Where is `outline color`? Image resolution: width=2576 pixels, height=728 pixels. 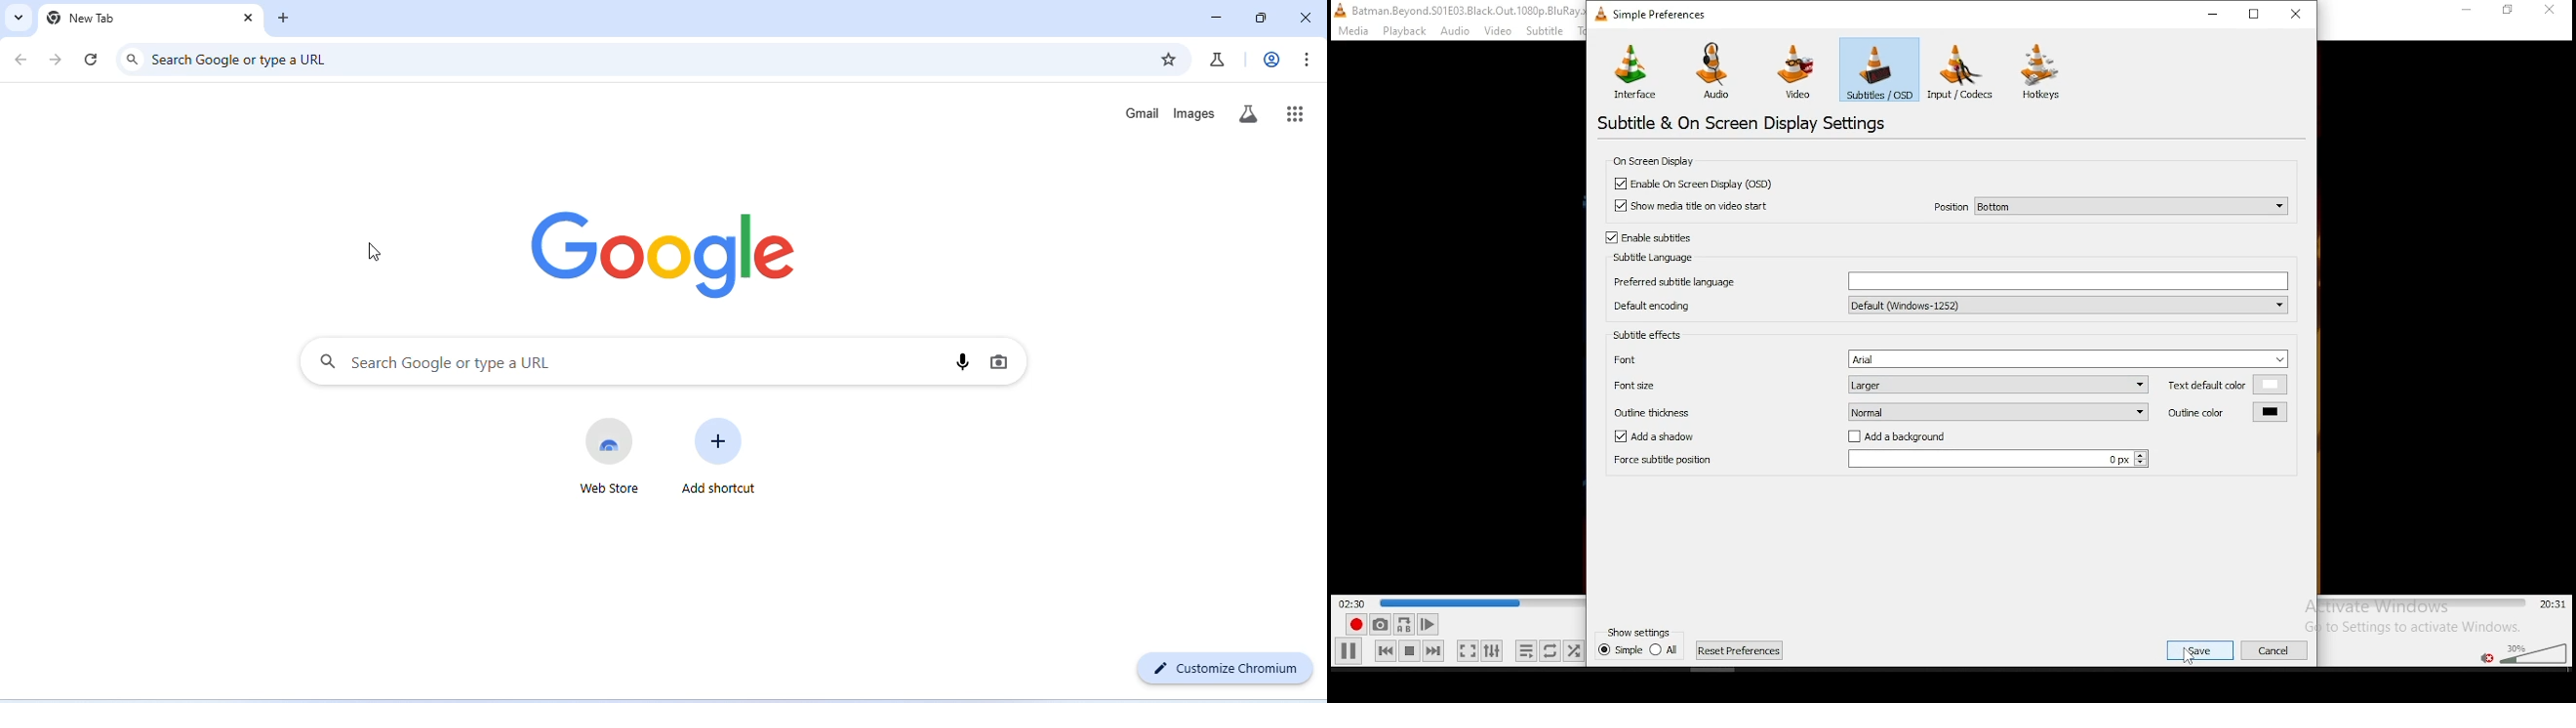 outline color is located at coordinates (2228, 411).